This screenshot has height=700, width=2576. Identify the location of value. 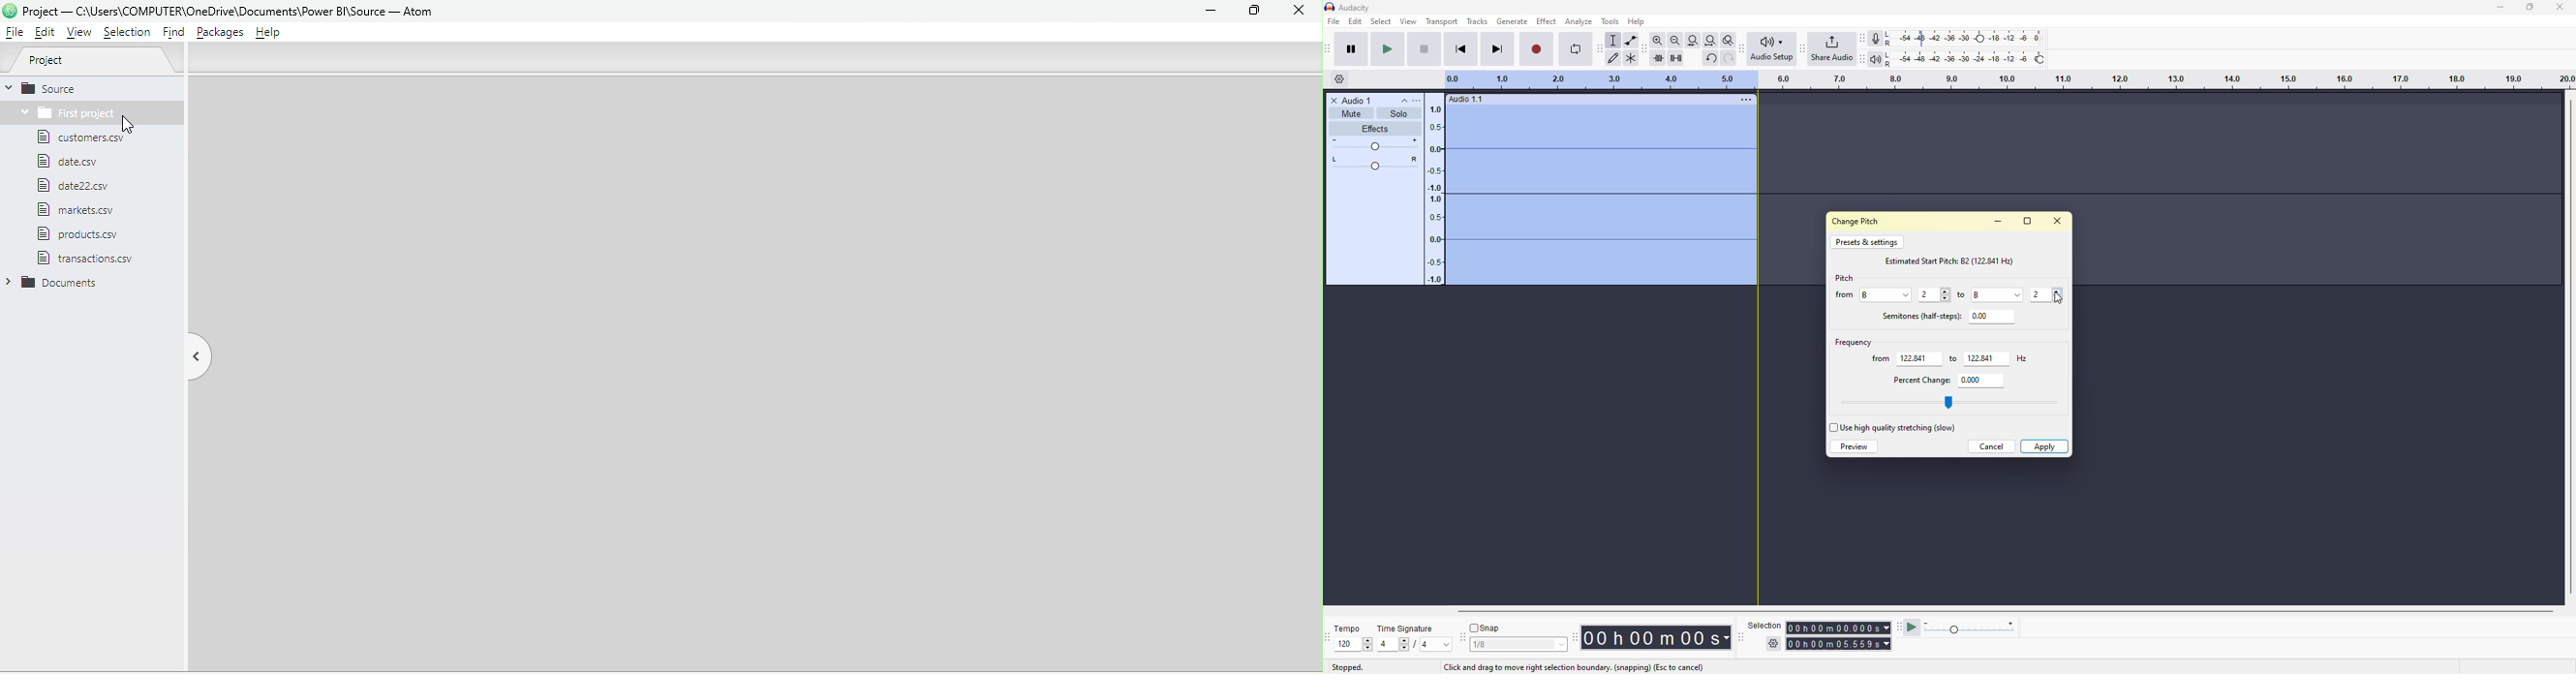
(1971, 378).